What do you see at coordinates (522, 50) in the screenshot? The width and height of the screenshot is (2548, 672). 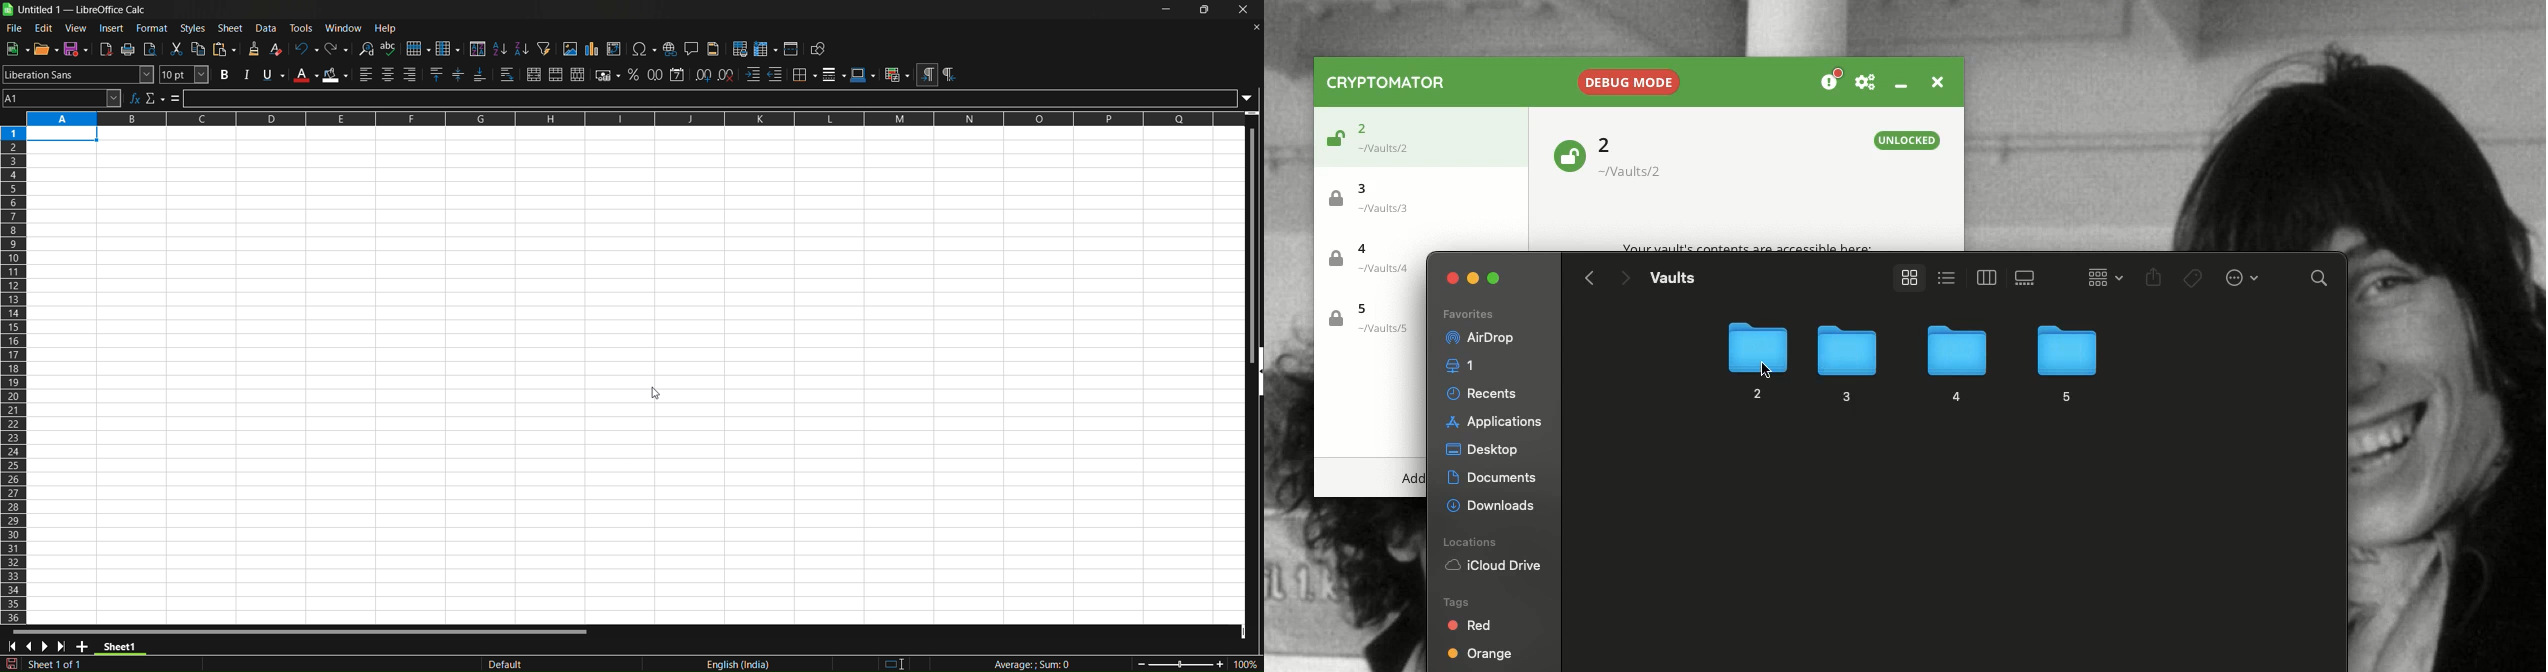 I see `sort descending` at bounding box center [522, 50].